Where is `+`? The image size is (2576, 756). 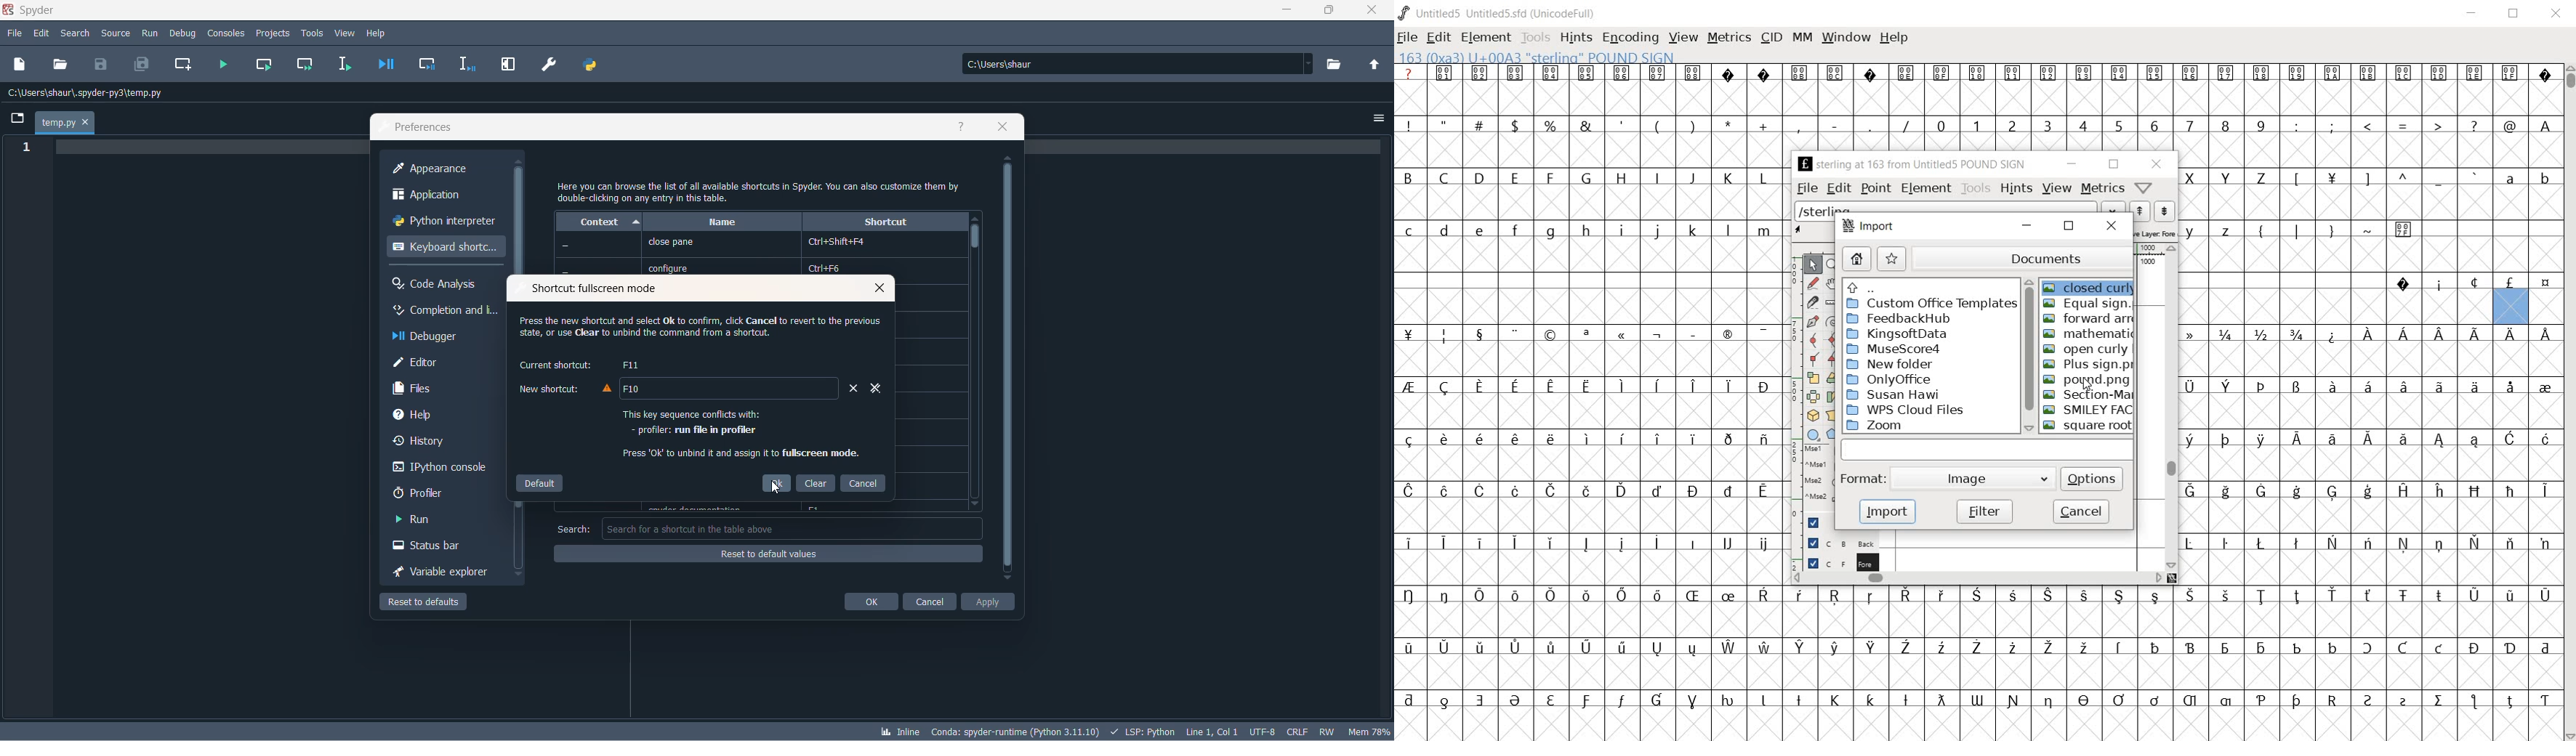 + is located at coordinates (1765, 126).